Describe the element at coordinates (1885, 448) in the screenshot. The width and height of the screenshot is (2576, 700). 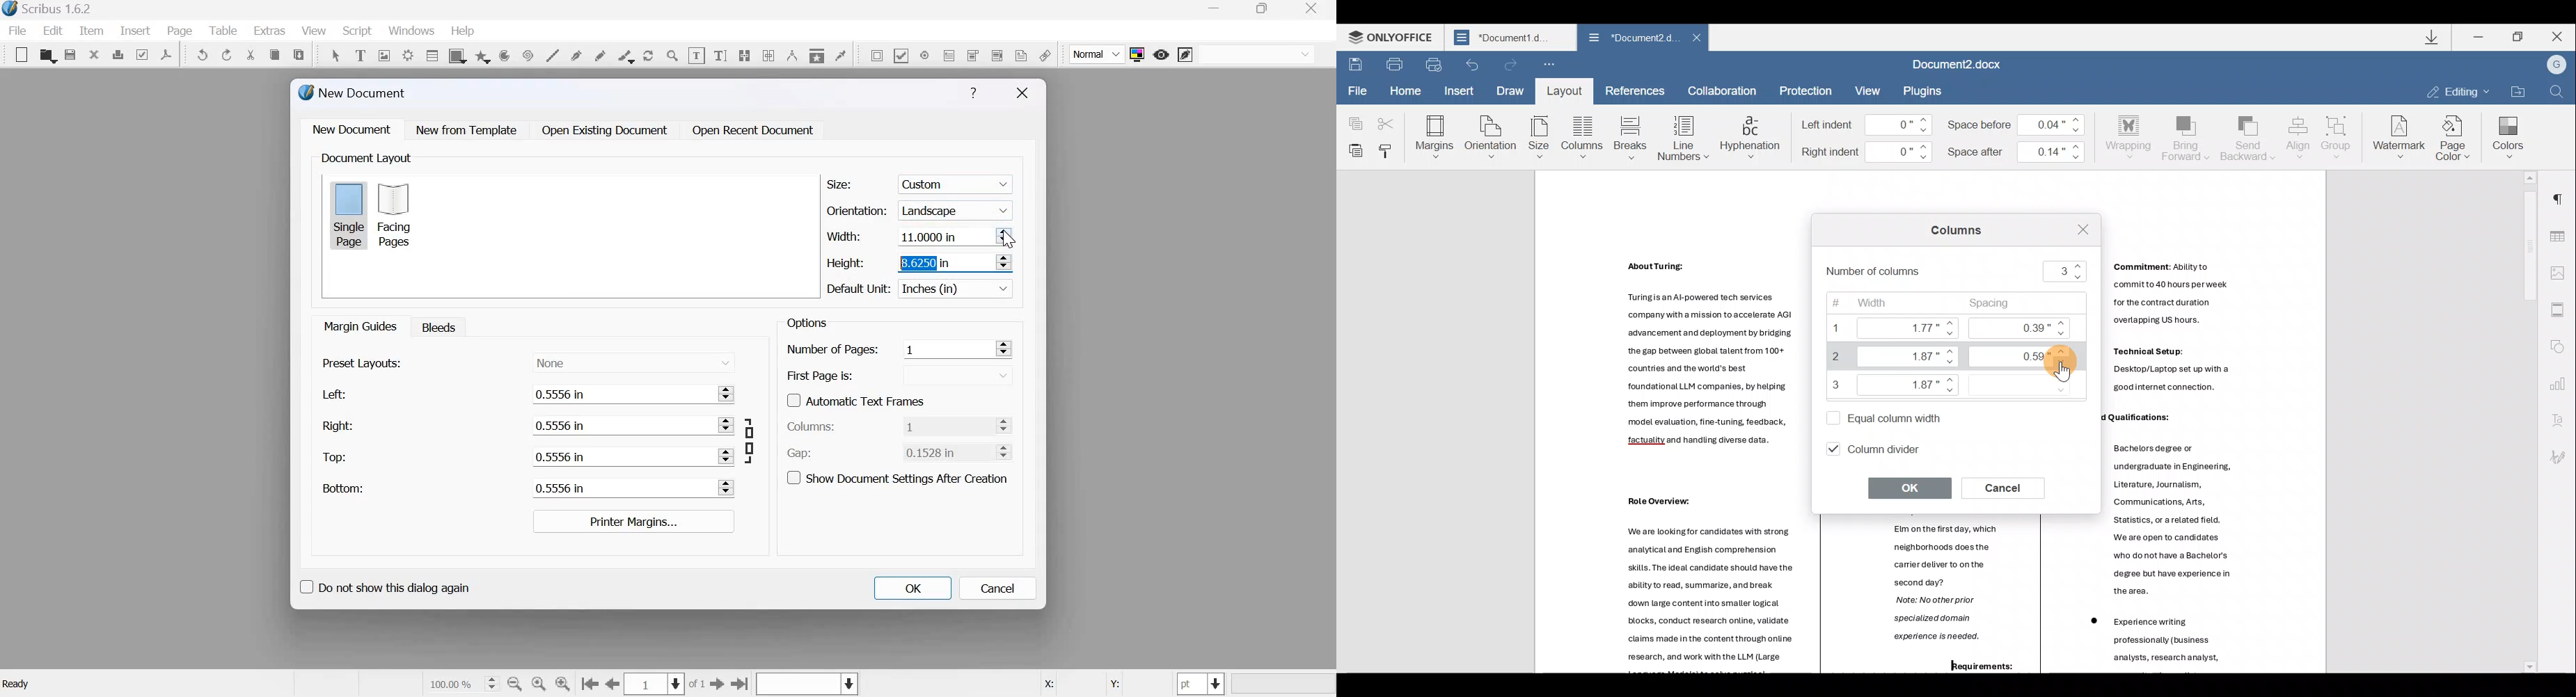
I see `Column divider` at that location.